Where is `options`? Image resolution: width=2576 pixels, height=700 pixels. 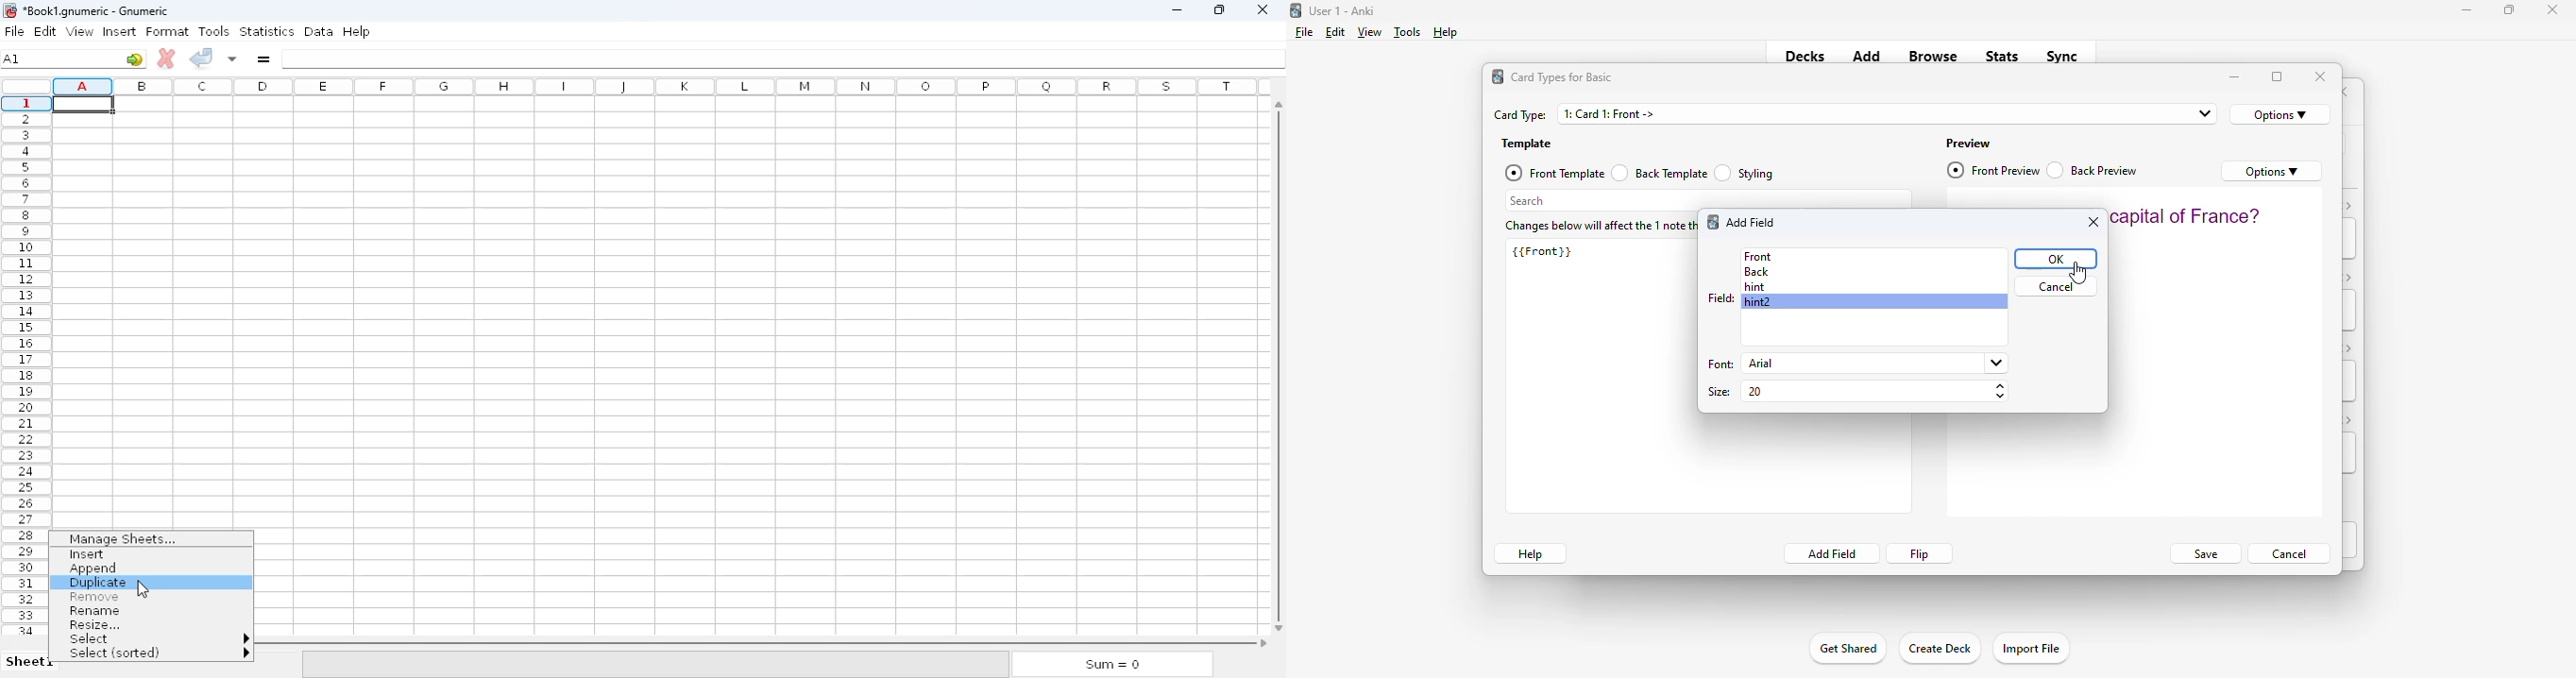 options is located at coordinates (2280, 114).